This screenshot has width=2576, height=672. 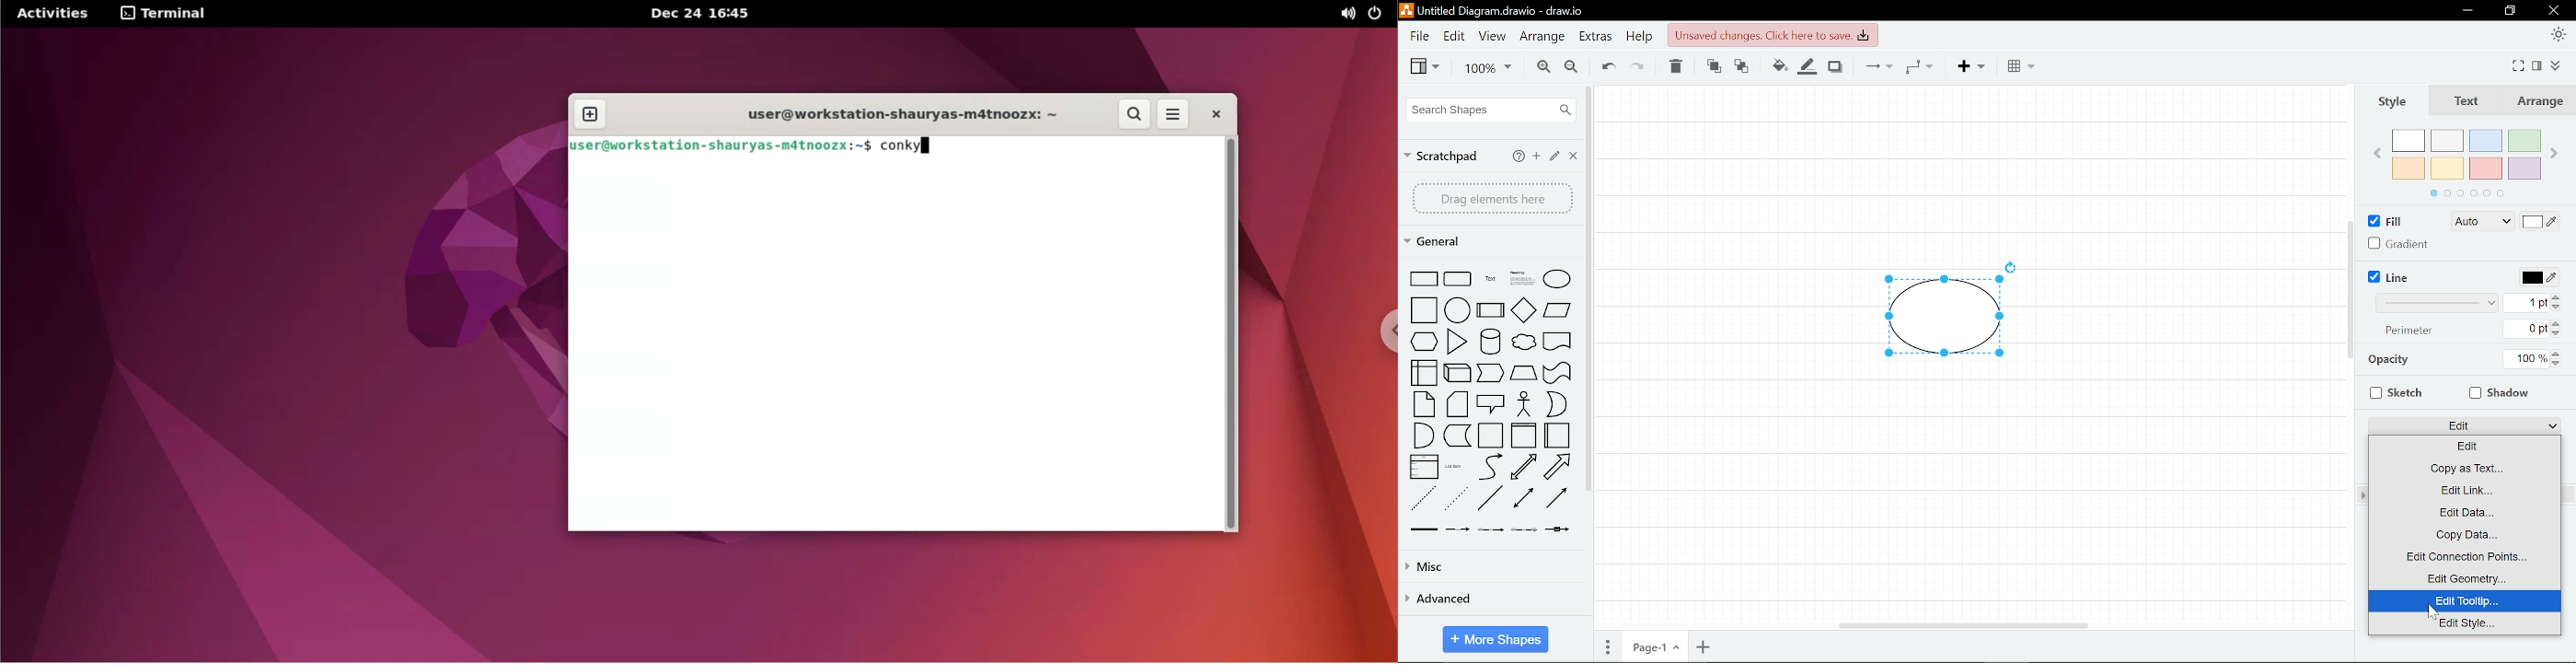 What do you see at coordinates (1572, 155) in the screenshot?
I see `Close` at bounding box center [1572, 155].